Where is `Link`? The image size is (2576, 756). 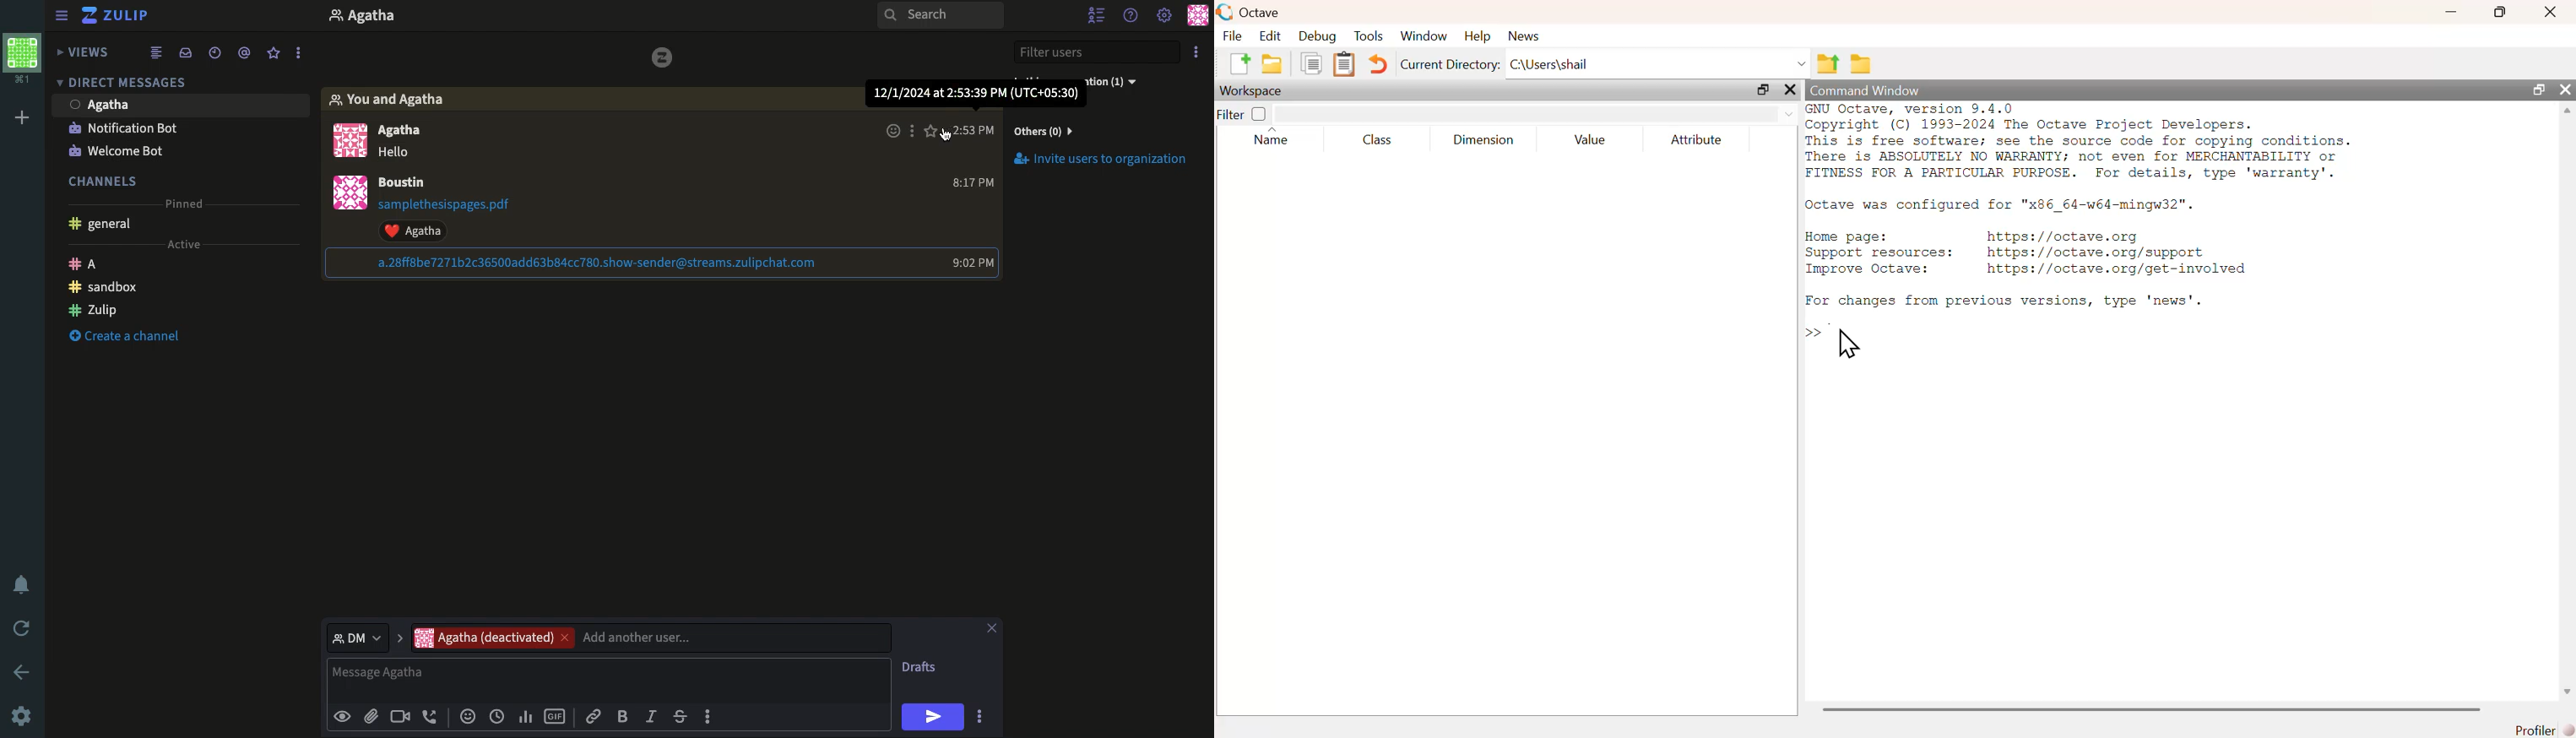 Link is located at coordinates (594, 718).